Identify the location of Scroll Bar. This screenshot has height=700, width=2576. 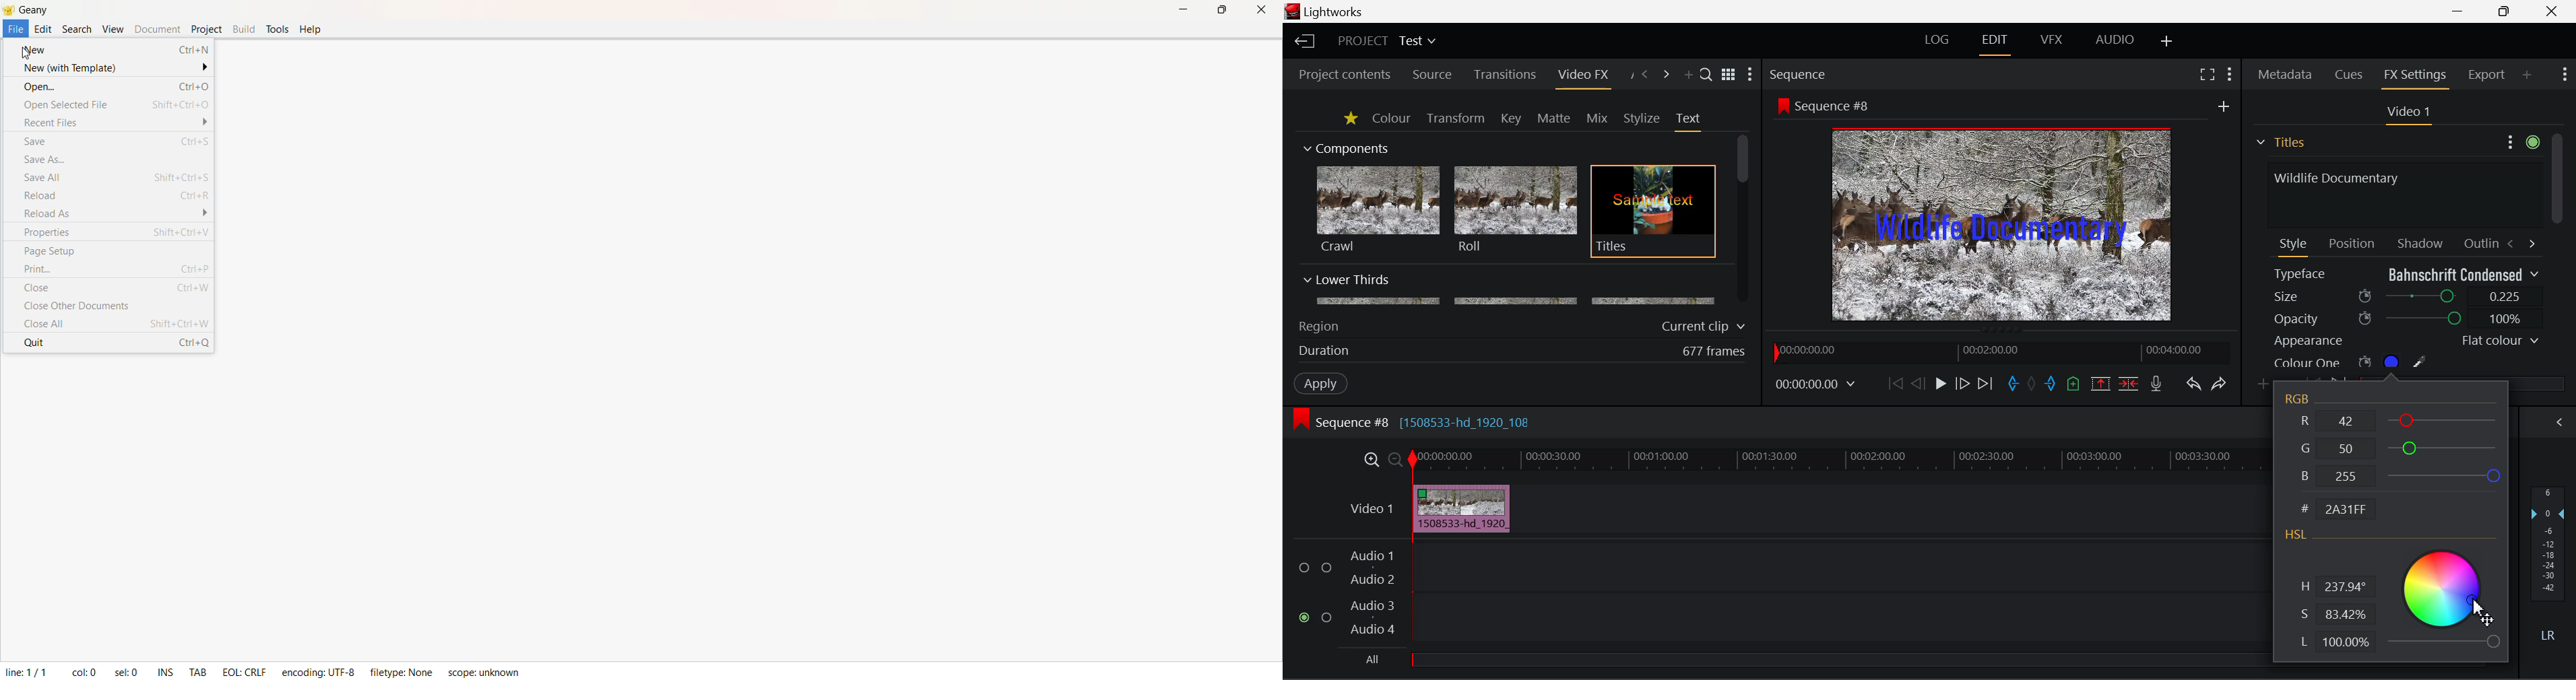
(1743, 220).